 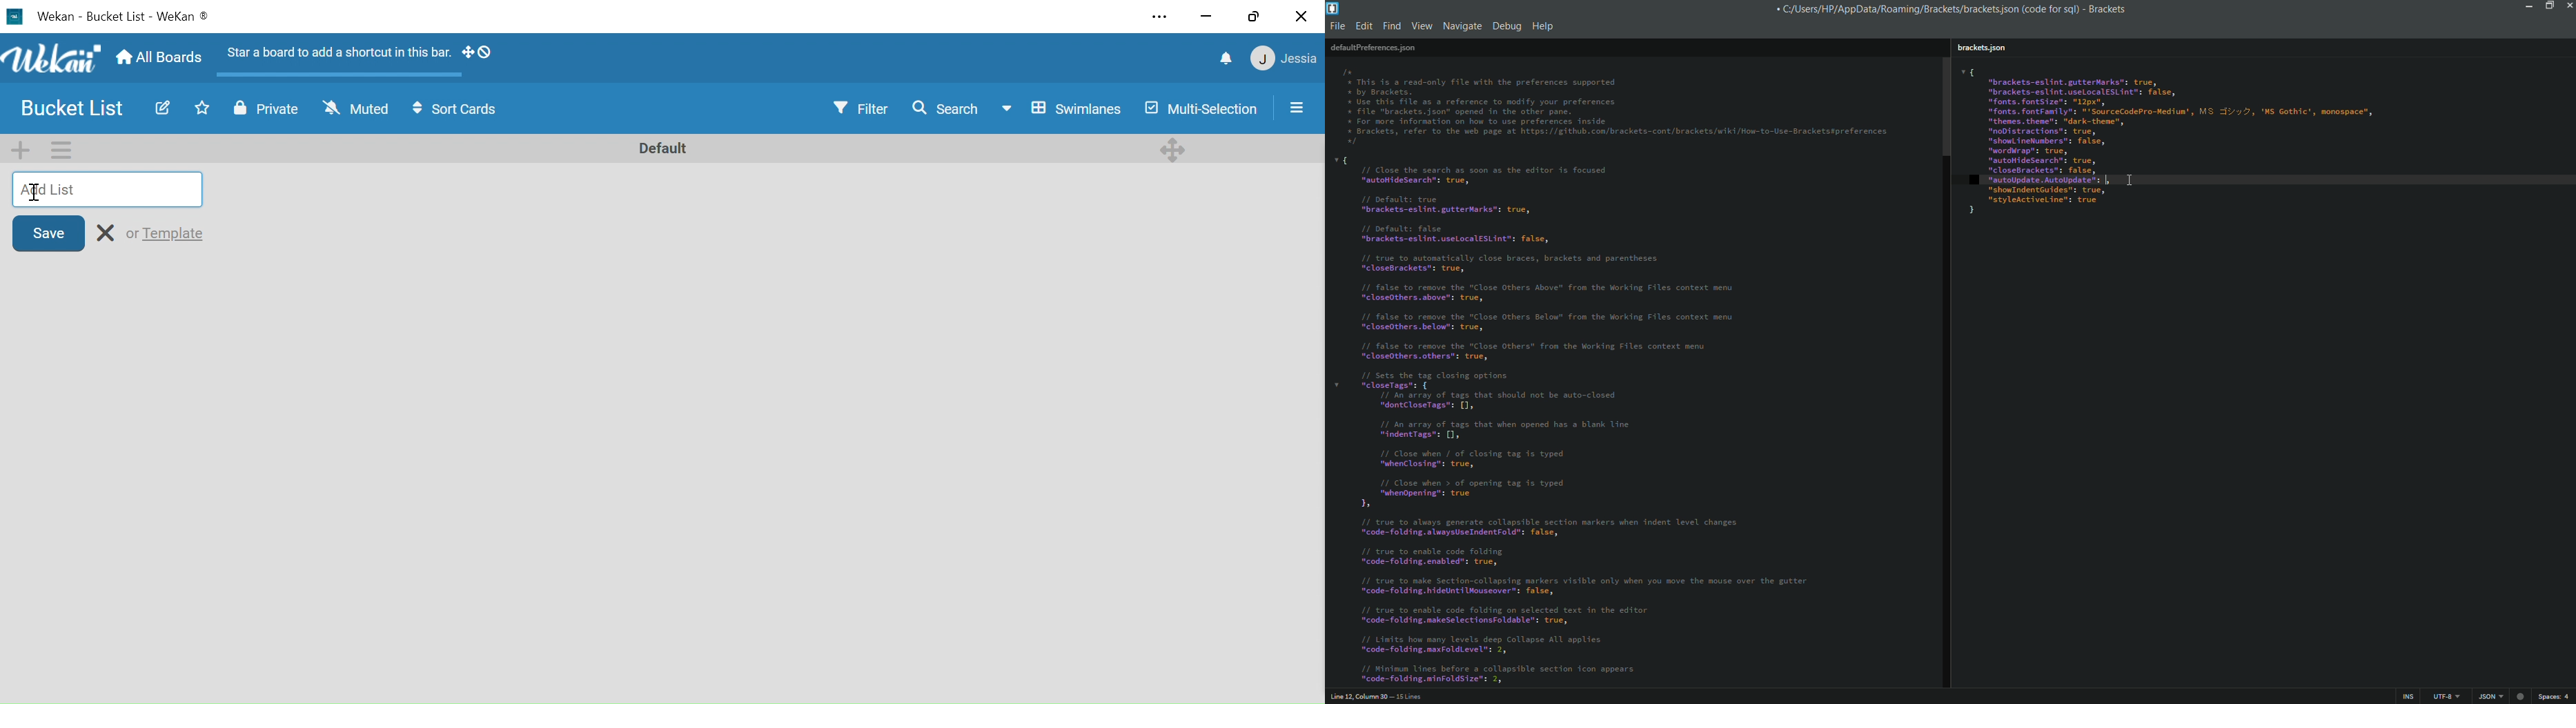 I want to click on minimize, so click(x=1206, y=17).